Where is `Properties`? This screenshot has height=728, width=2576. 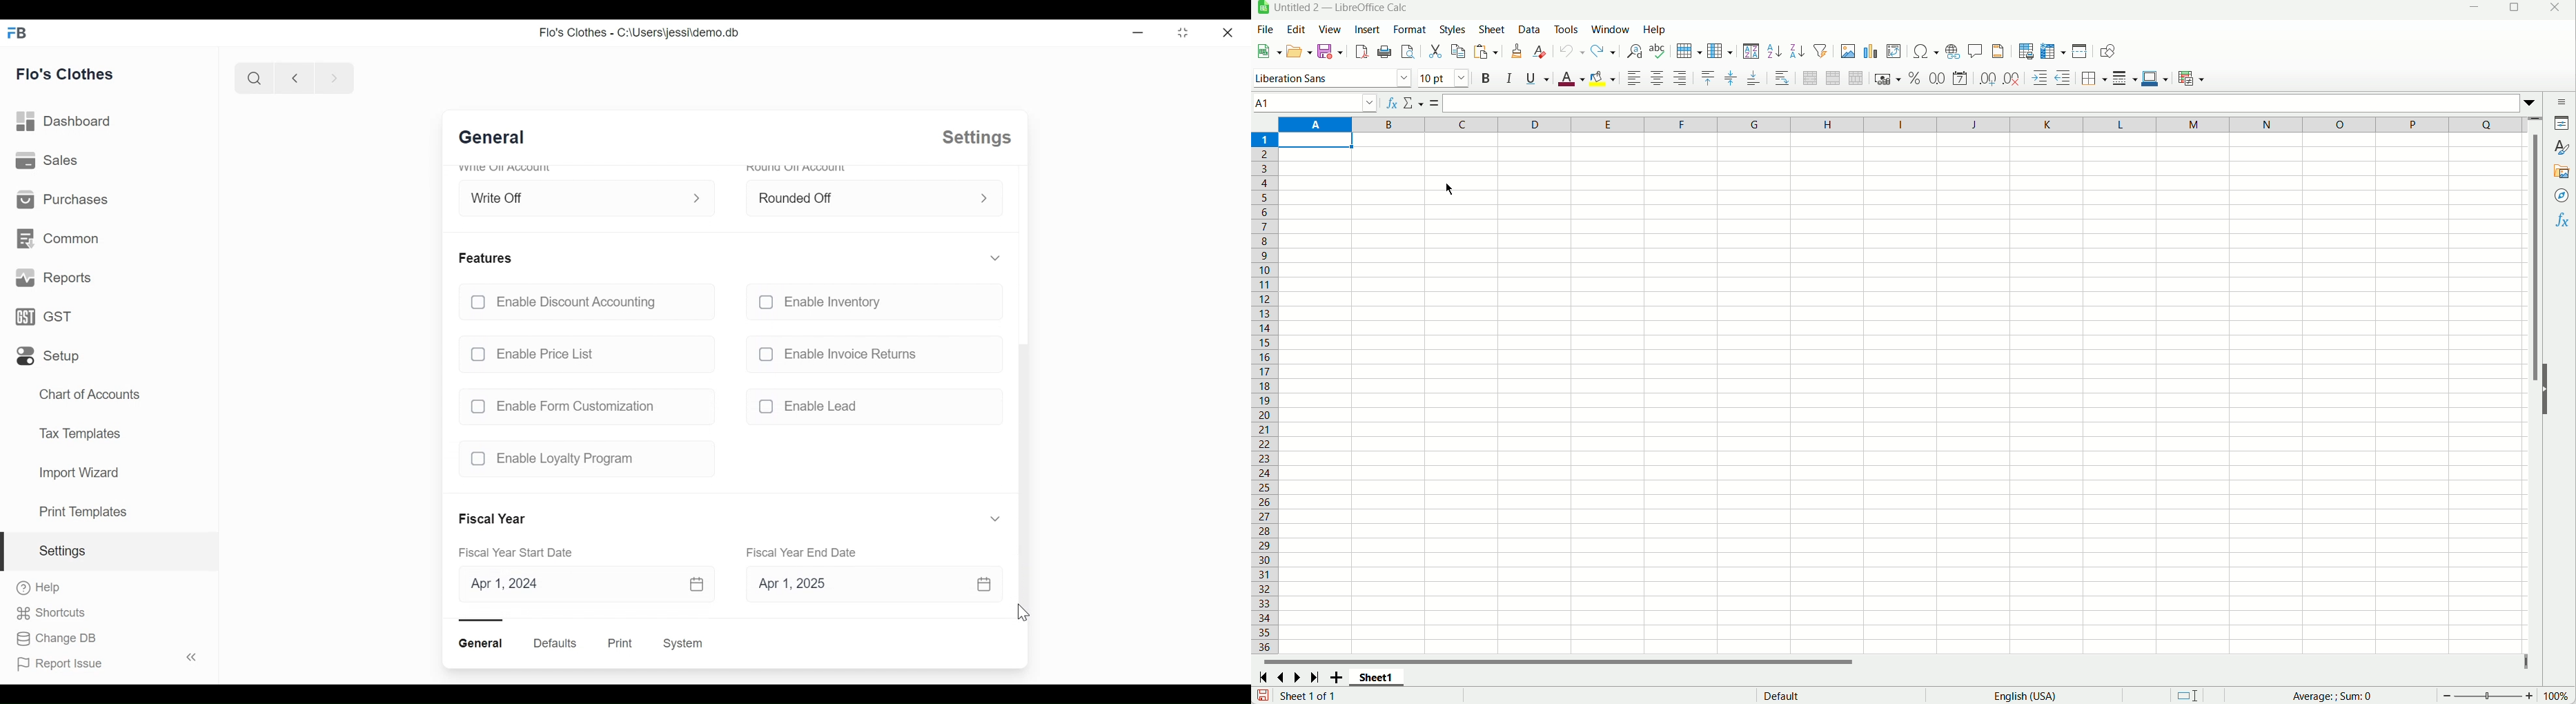
Properties is located at coordinates (2561, 123).